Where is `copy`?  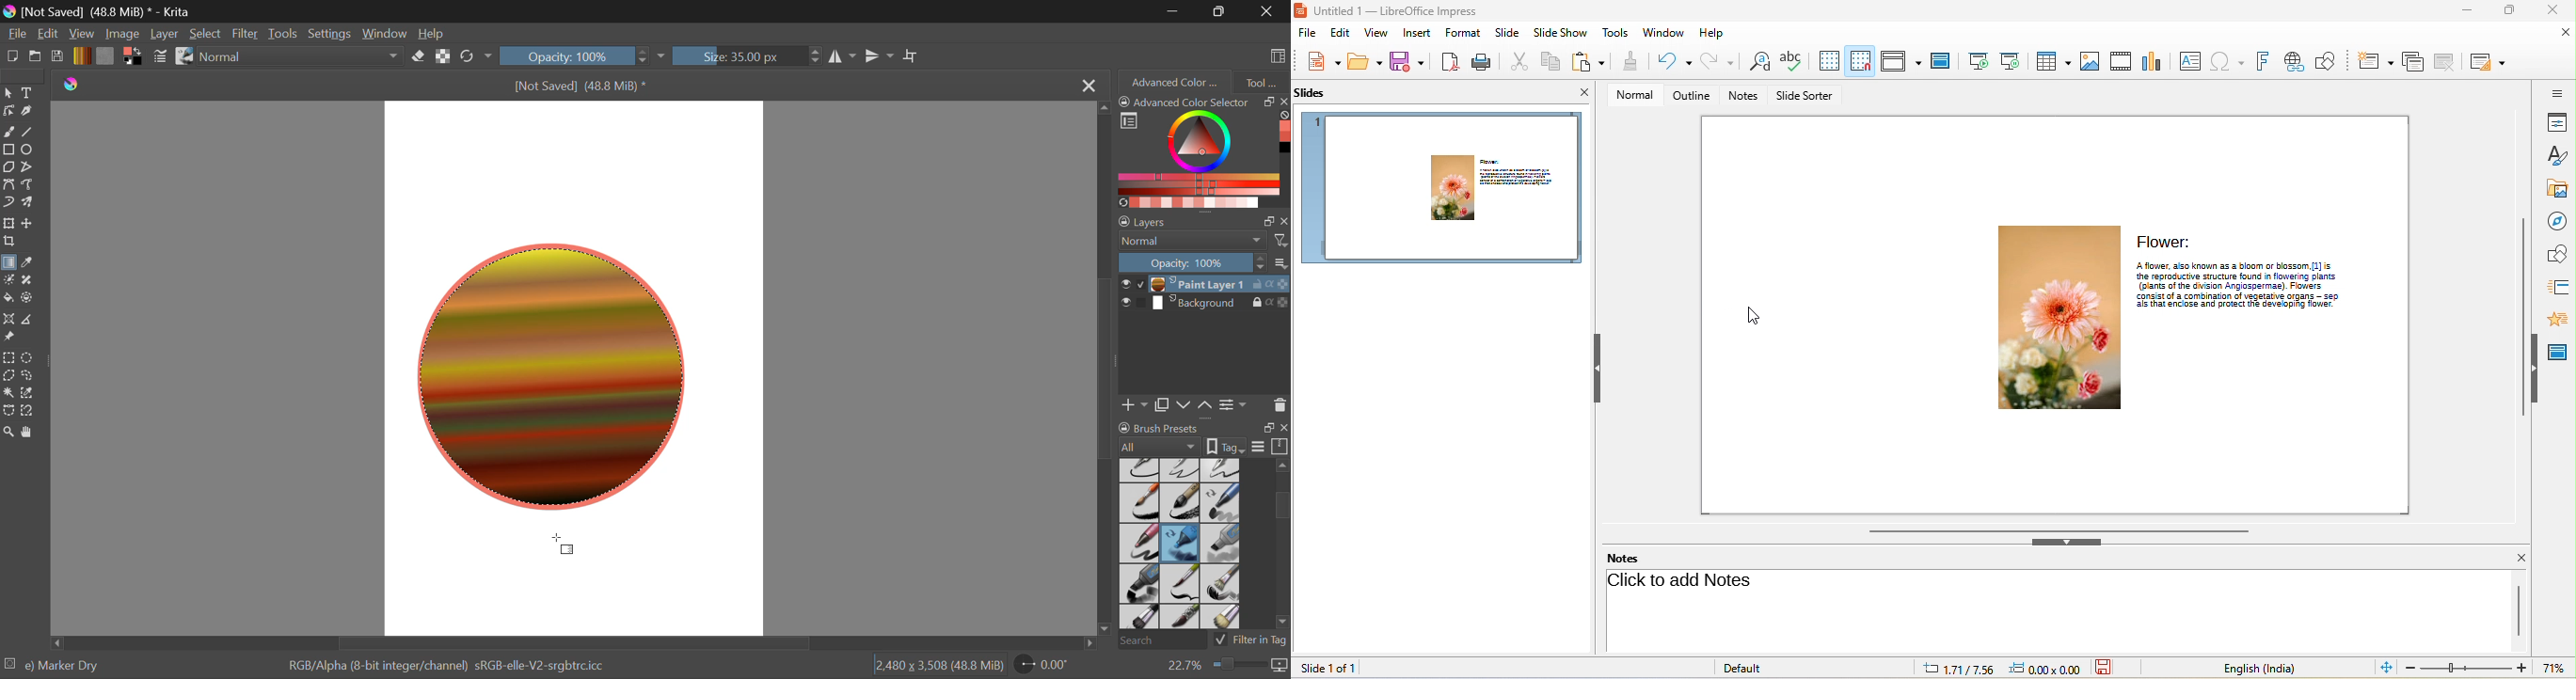
copy is located at coordinates (1548, 60).